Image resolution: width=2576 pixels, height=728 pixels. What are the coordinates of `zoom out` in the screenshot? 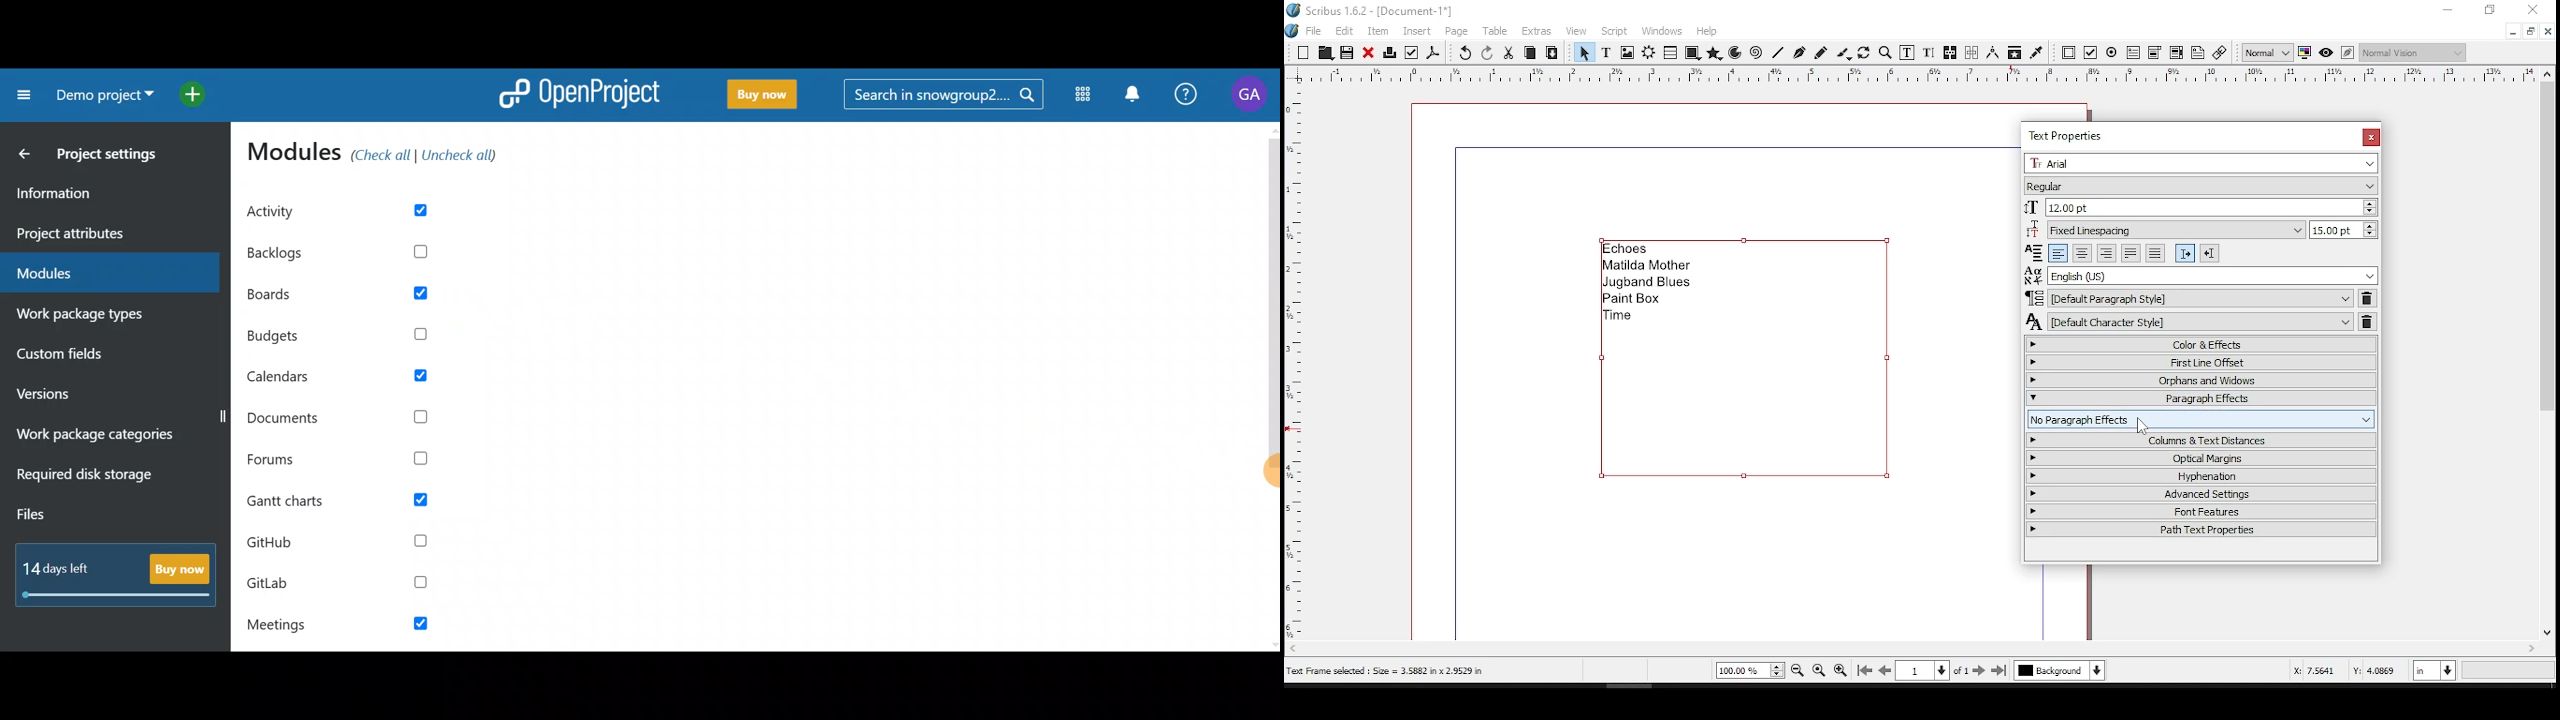 It's located at (1797, 670).